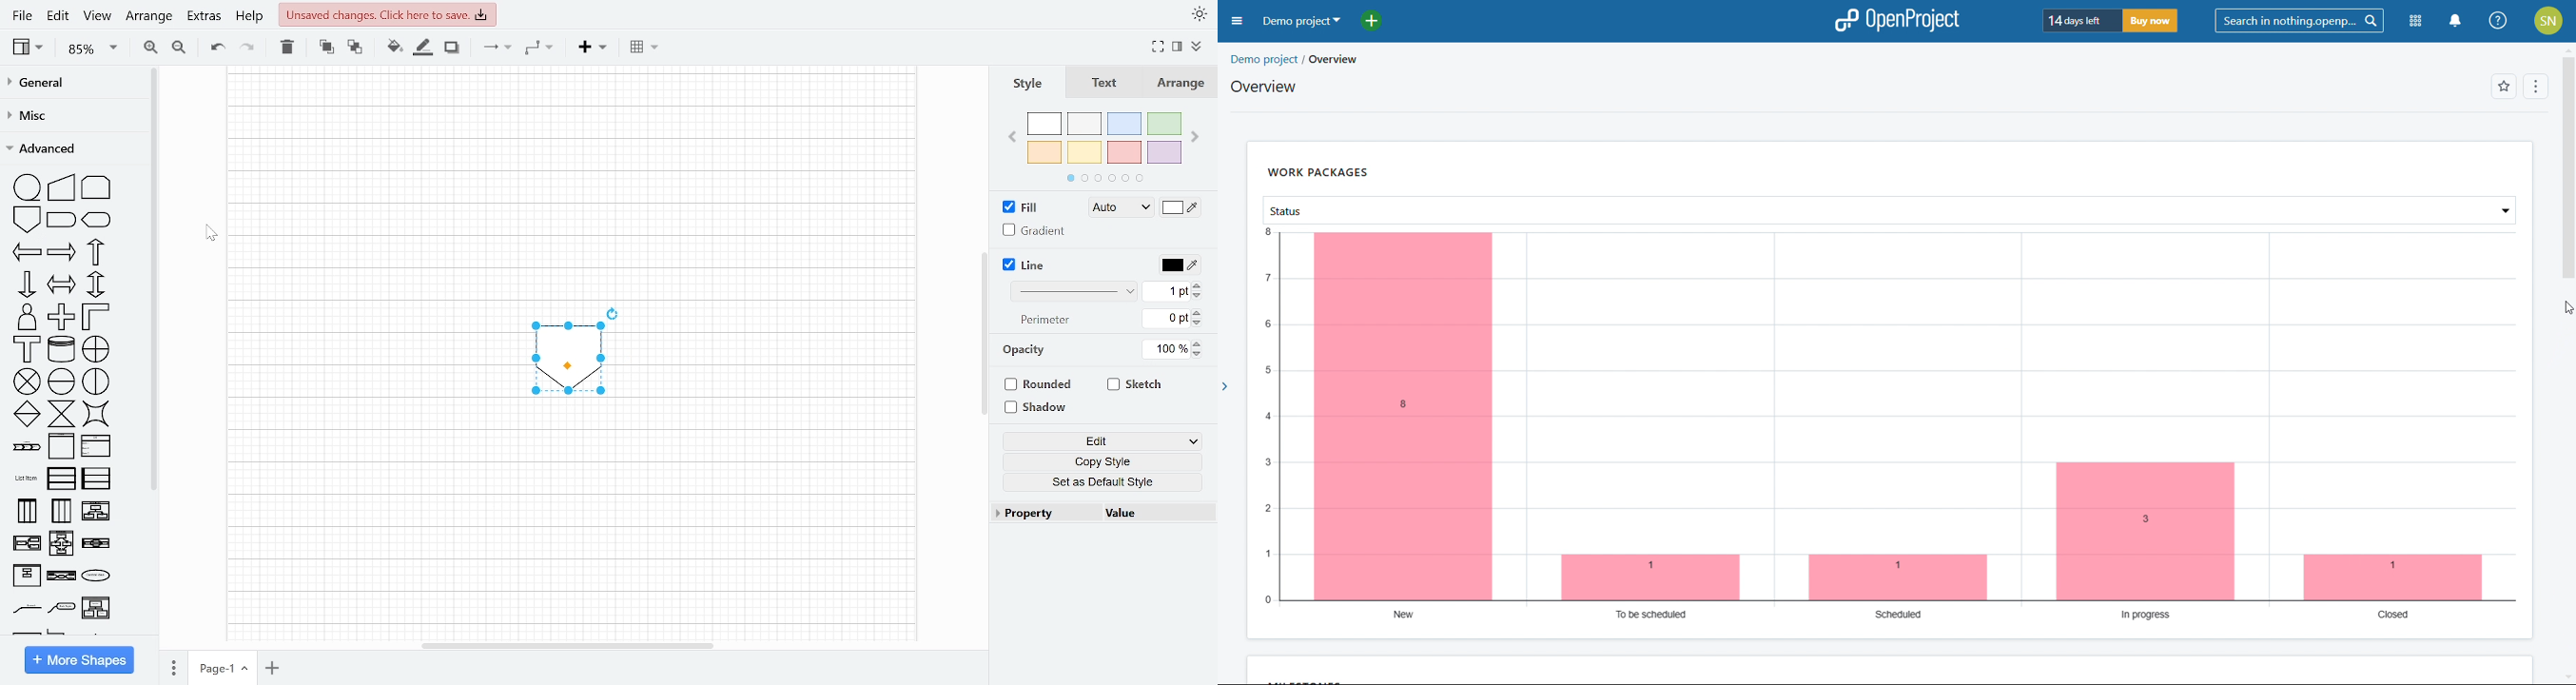 This screenshot has width=2576, height=700. Describe the element at coordinates (63, 222) in the screenshot. I see `delay ` at that location.